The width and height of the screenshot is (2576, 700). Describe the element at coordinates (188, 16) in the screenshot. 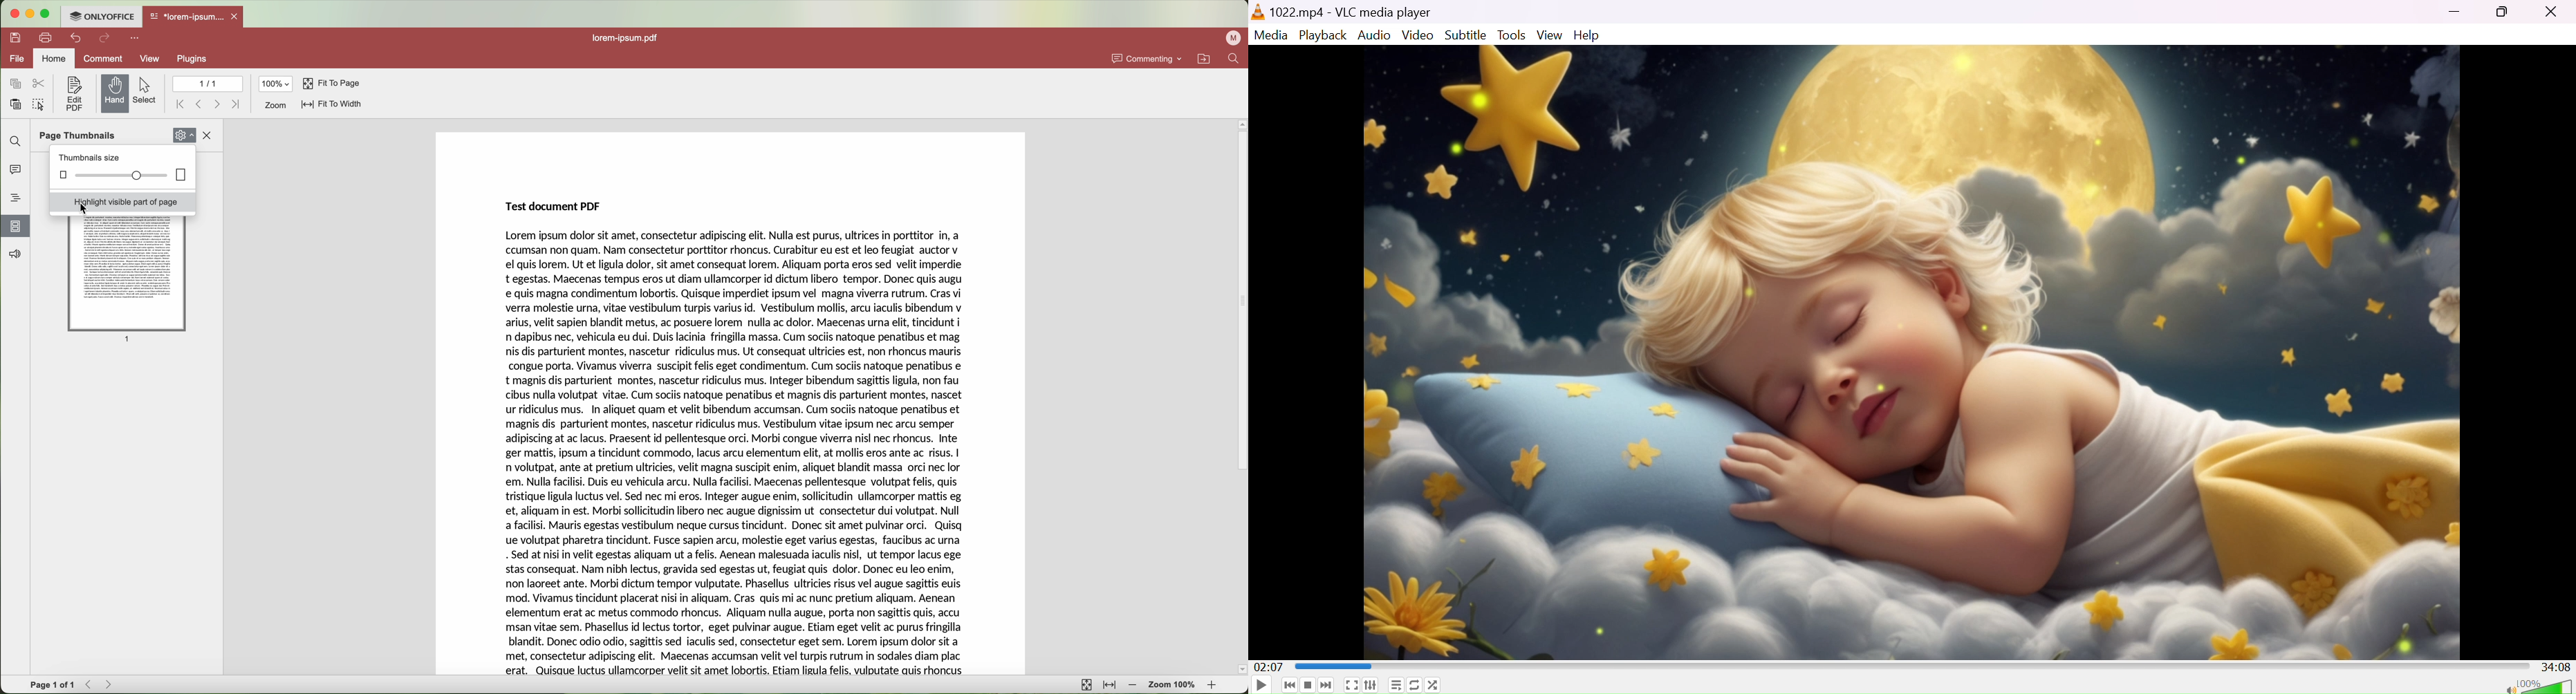

I see `*lorem-ipsum....` at that location.